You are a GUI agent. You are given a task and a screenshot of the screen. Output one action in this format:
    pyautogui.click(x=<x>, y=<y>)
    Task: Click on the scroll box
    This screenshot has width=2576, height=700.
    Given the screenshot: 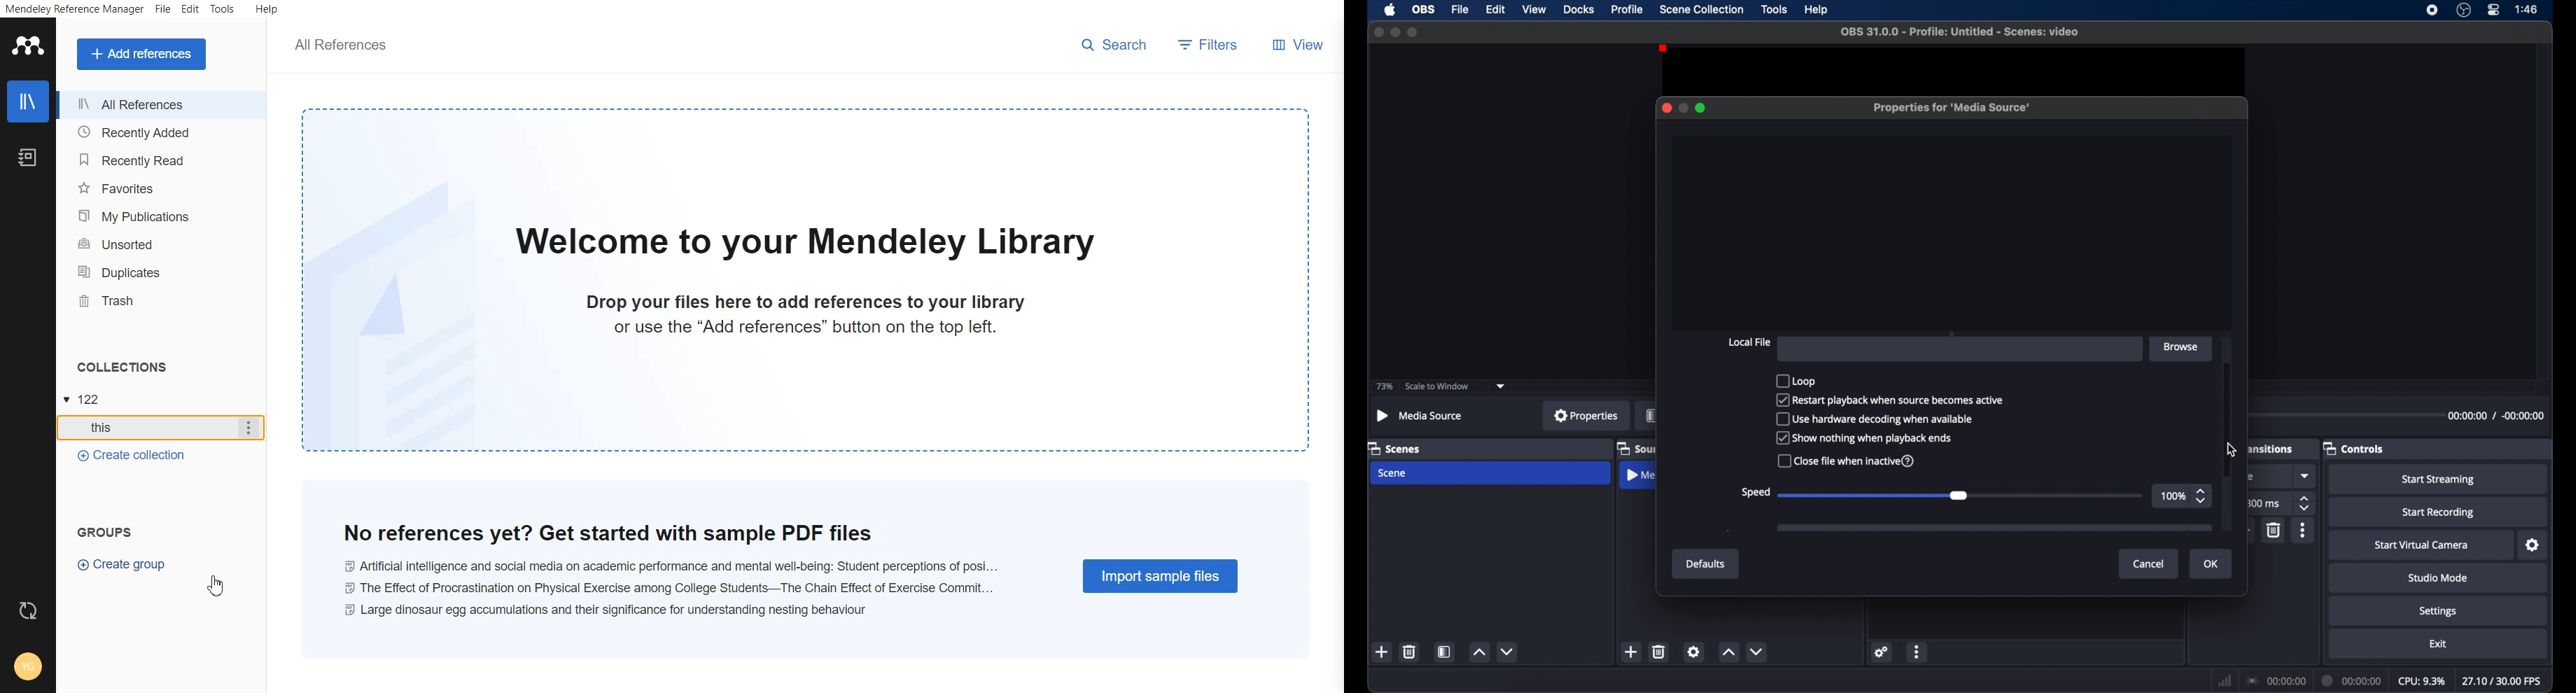 What is the action you would take?
    pyautogui.click(x=2228, y=415)
    